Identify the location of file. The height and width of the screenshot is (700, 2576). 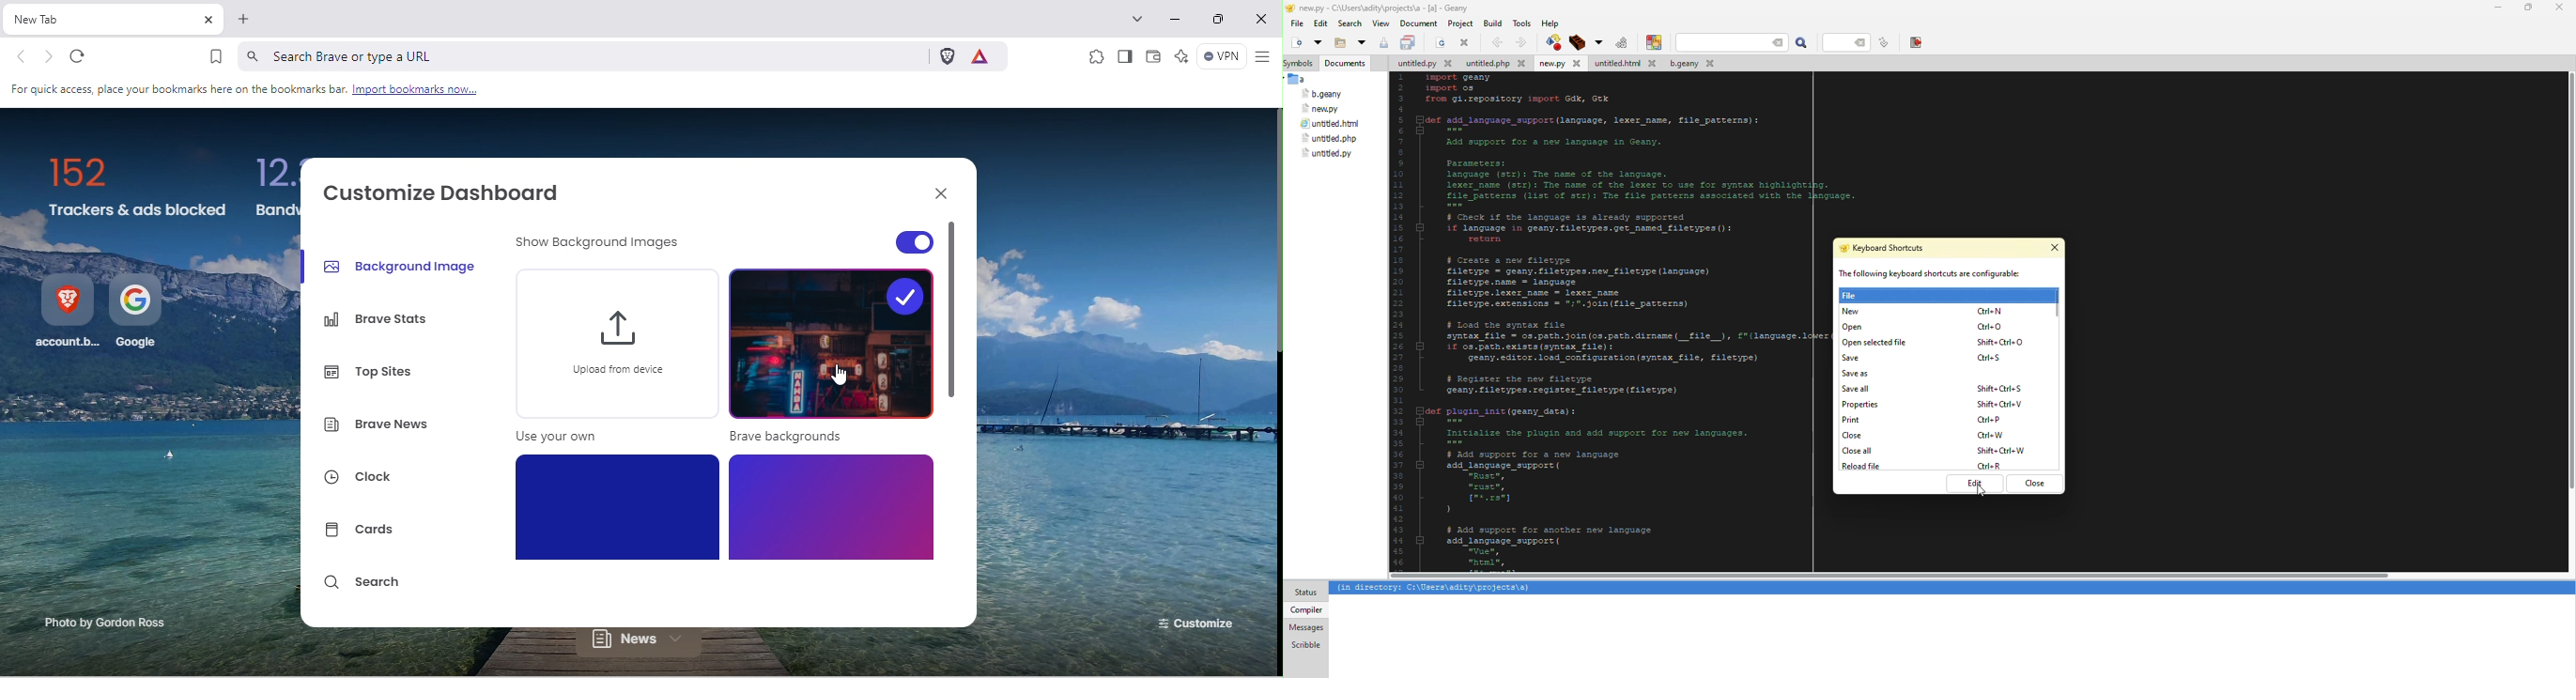
(1852, 295).